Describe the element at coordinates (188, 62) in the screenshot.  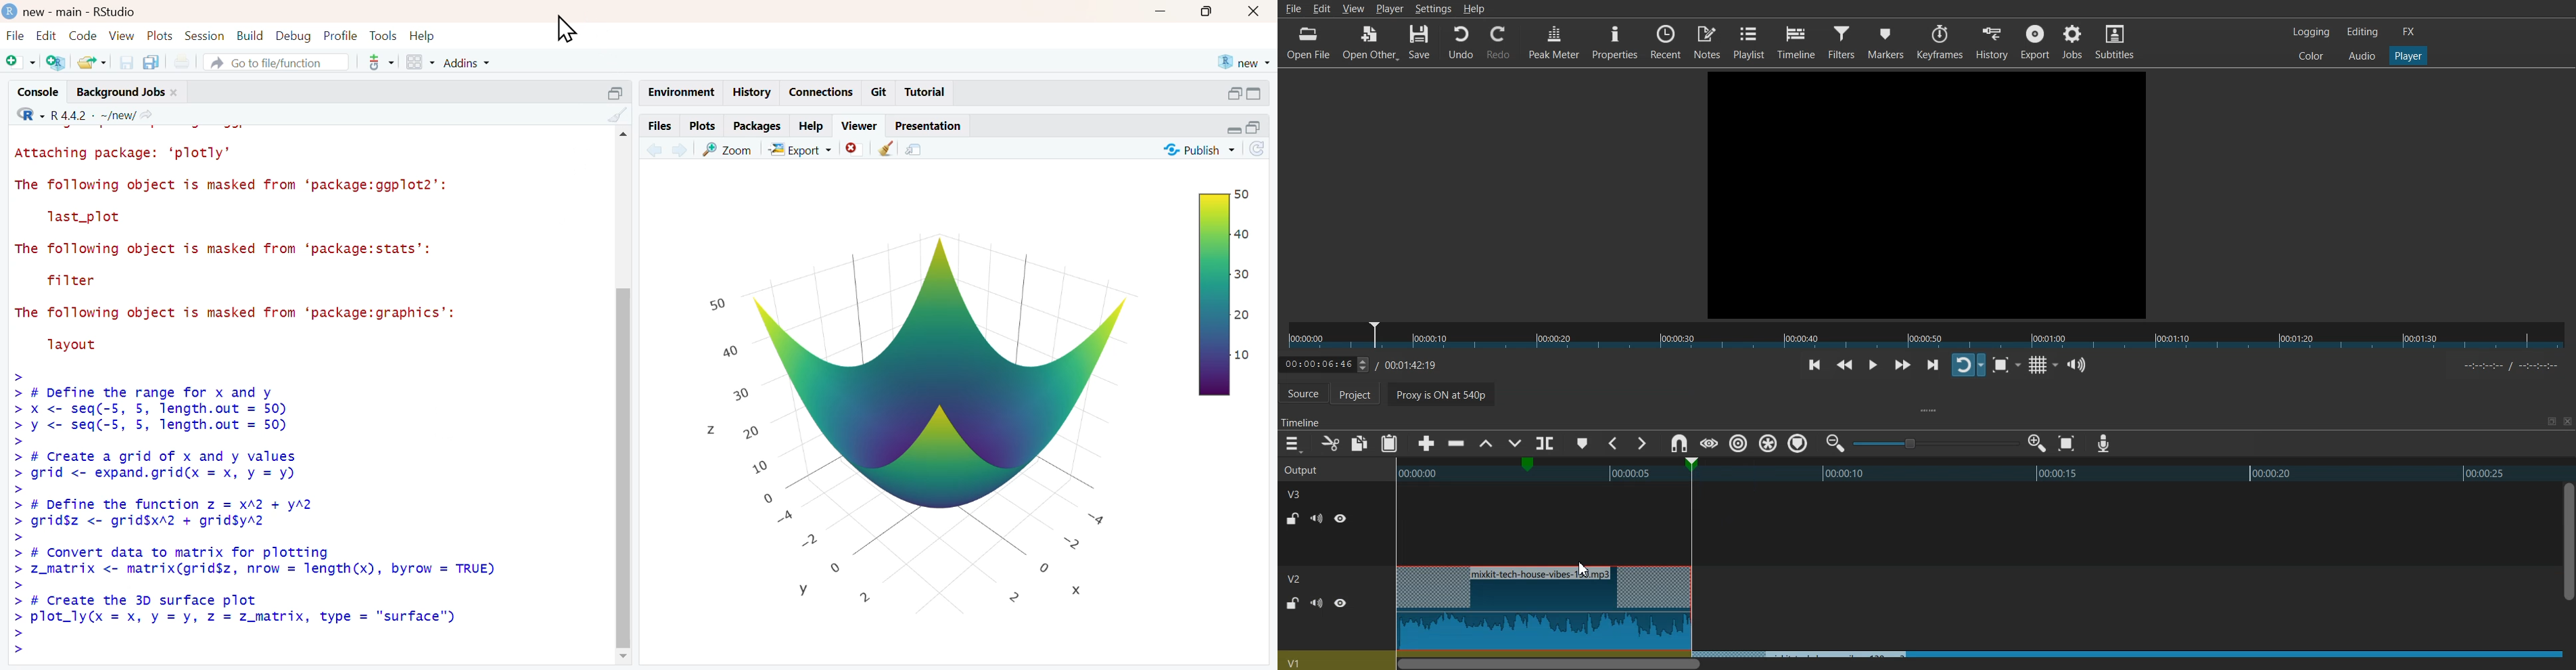
I see `print the current file` at that location.